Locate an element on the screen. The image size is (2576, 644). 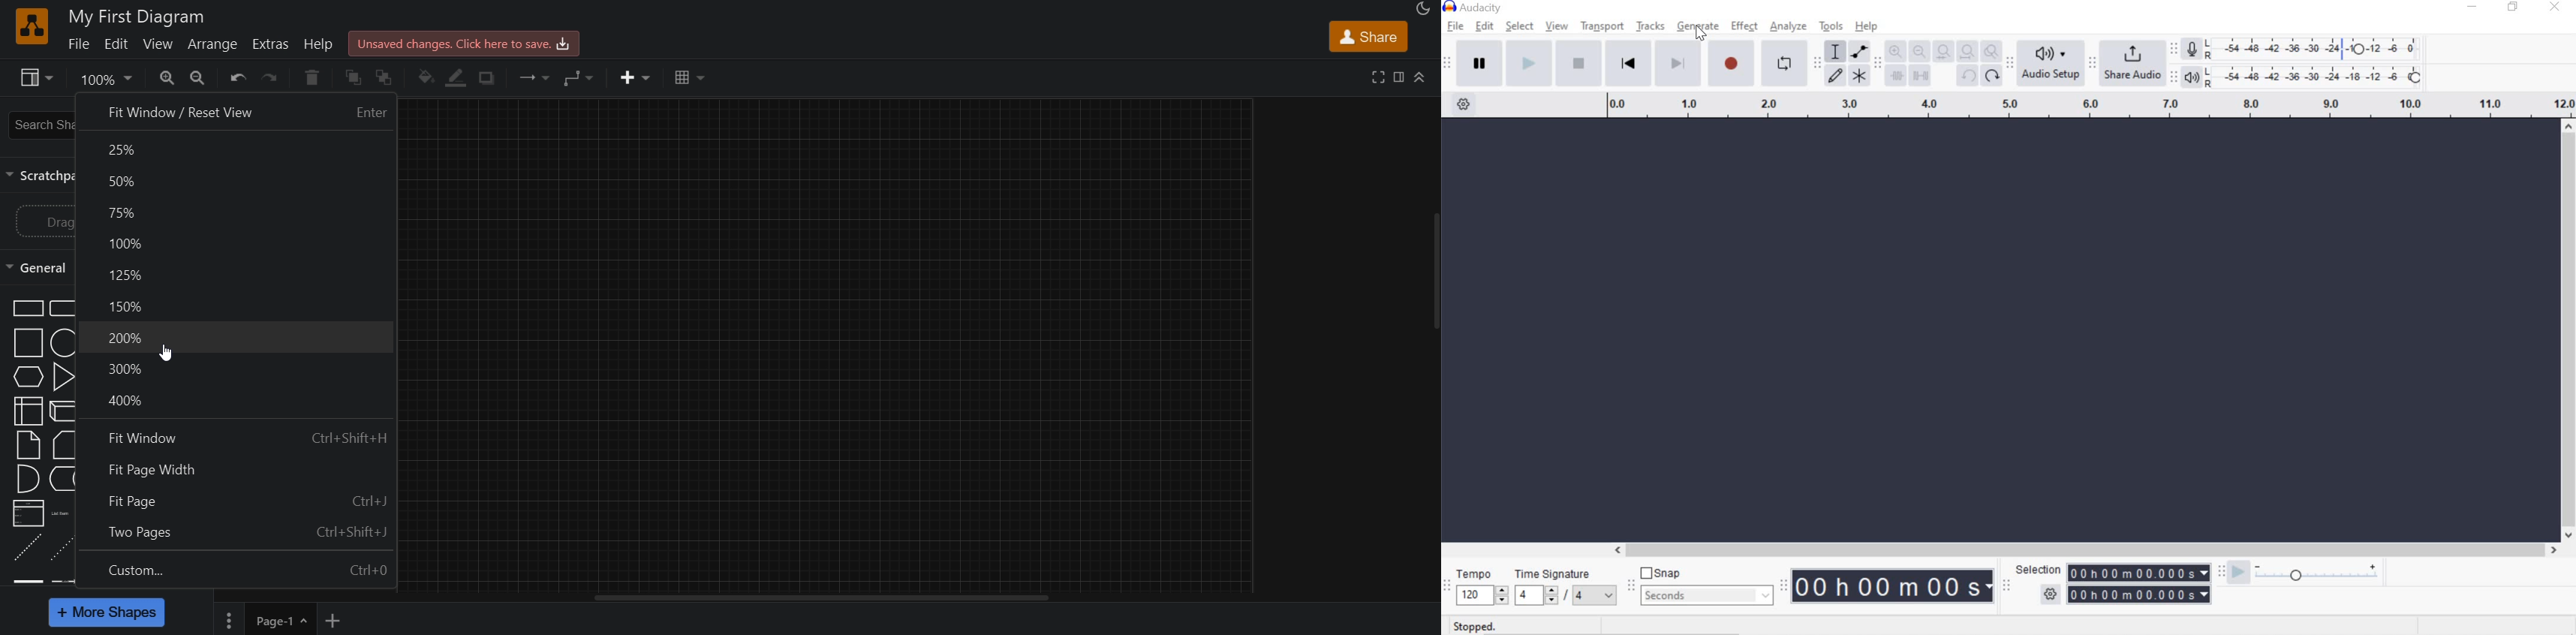
cursor is located at coordinates (166, 354).